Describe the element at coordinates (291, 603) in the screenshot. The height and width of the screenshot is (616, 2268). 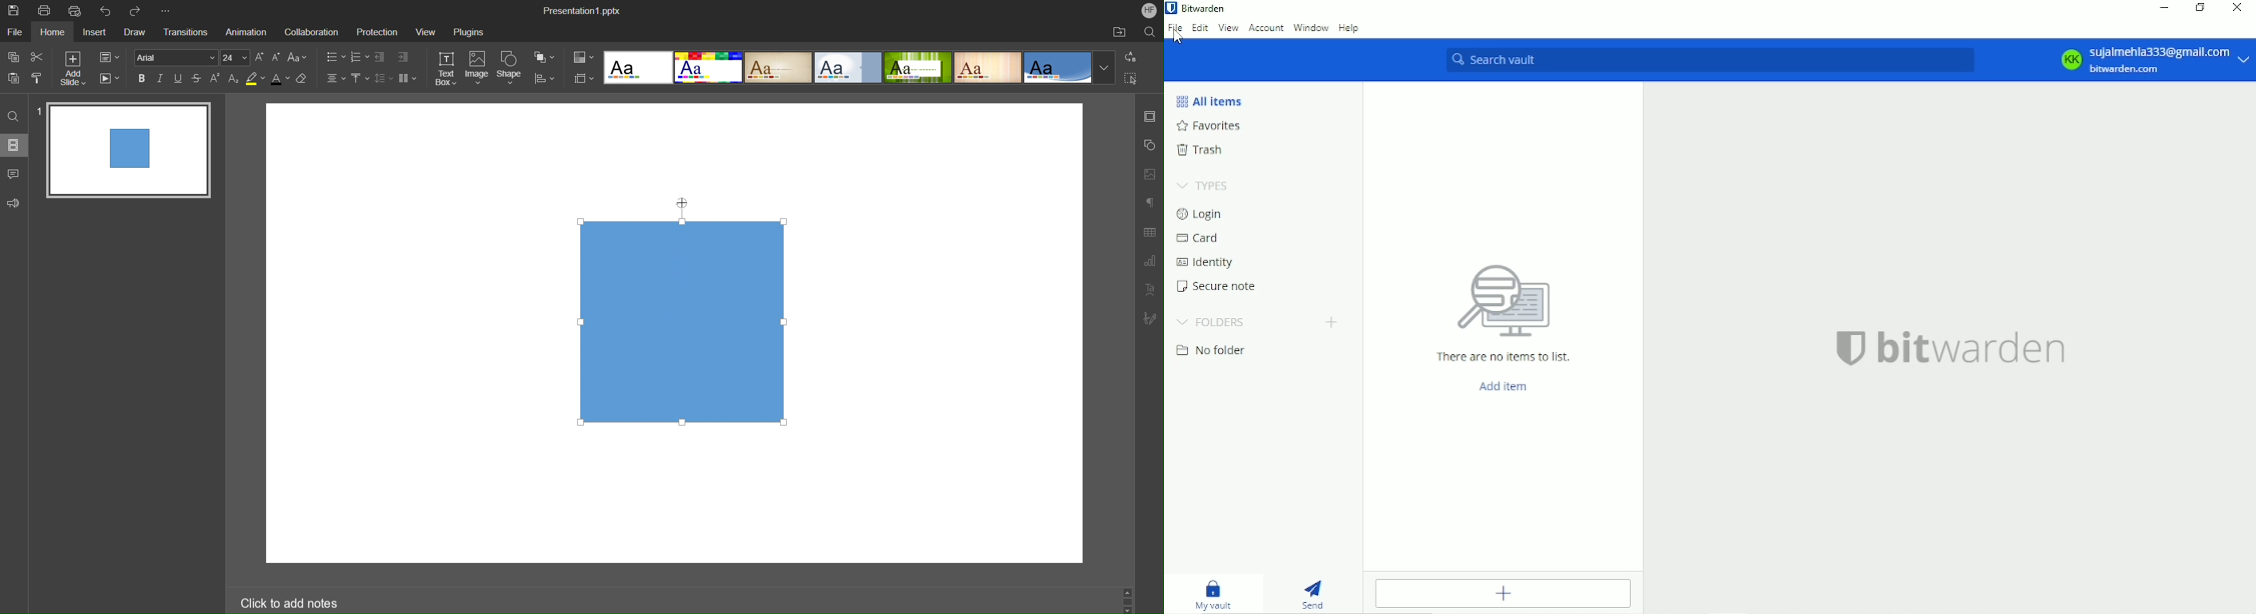
I see `Click to add notes` at that location.